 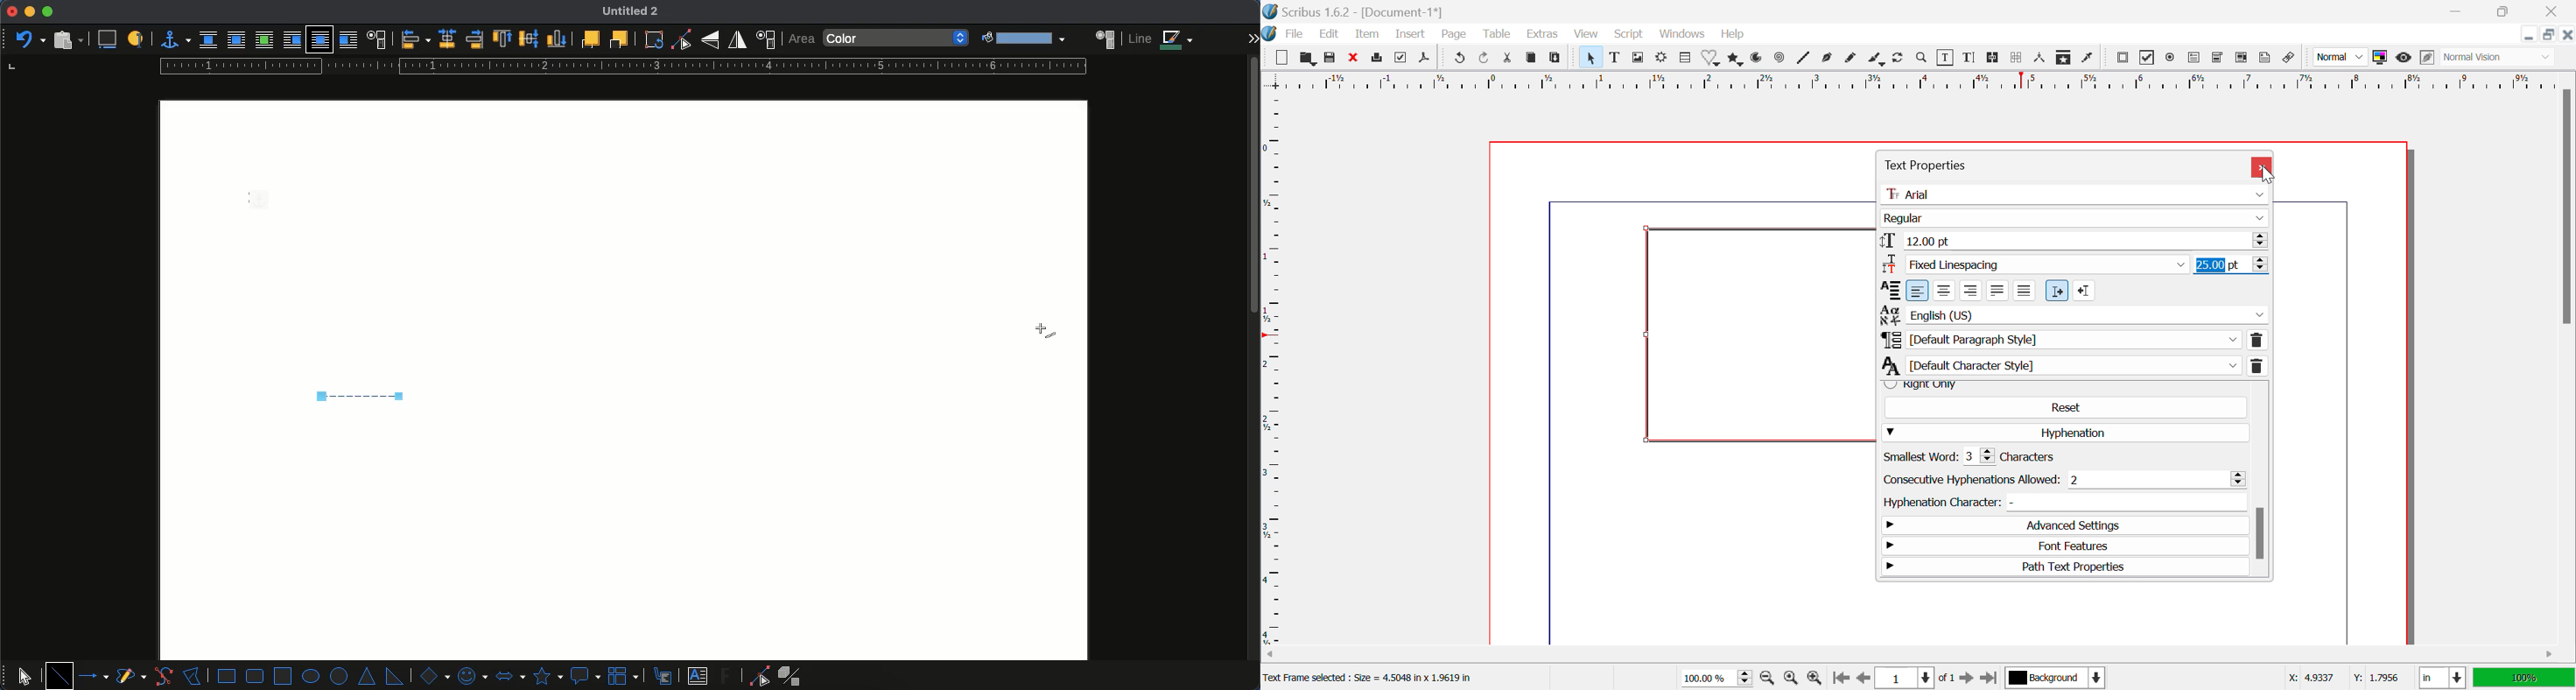 I want to click on curve, so click(x=163, y=676).